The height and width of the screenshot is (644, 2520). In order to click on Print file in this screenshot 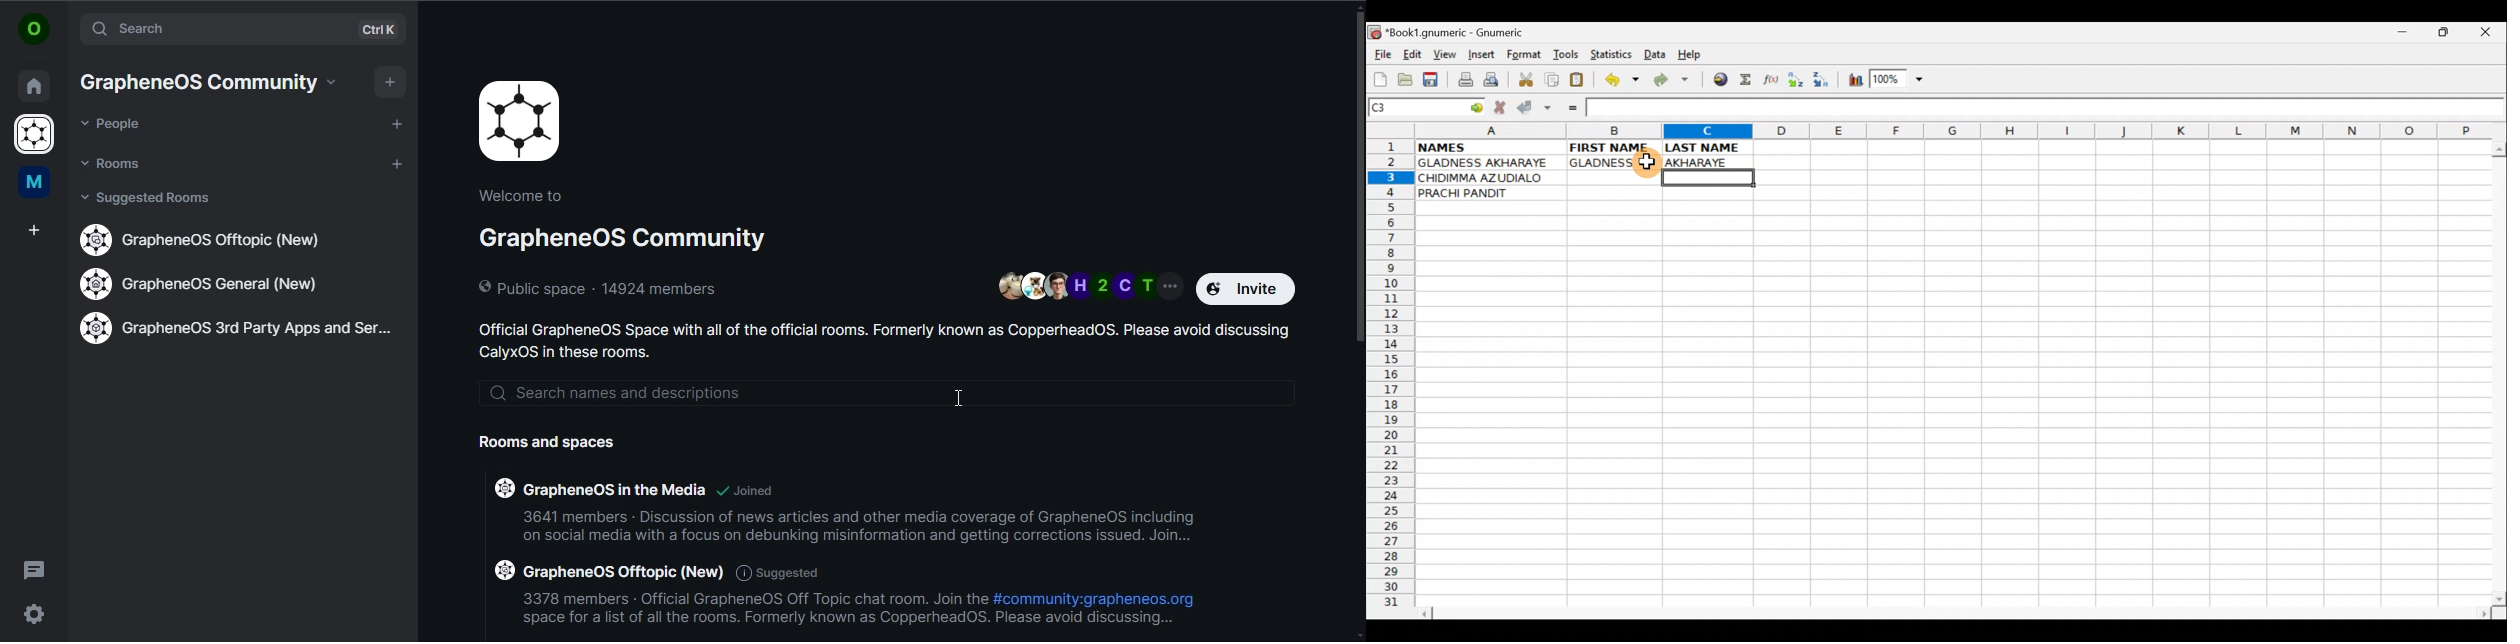, I will do `click(1462, 81)`.